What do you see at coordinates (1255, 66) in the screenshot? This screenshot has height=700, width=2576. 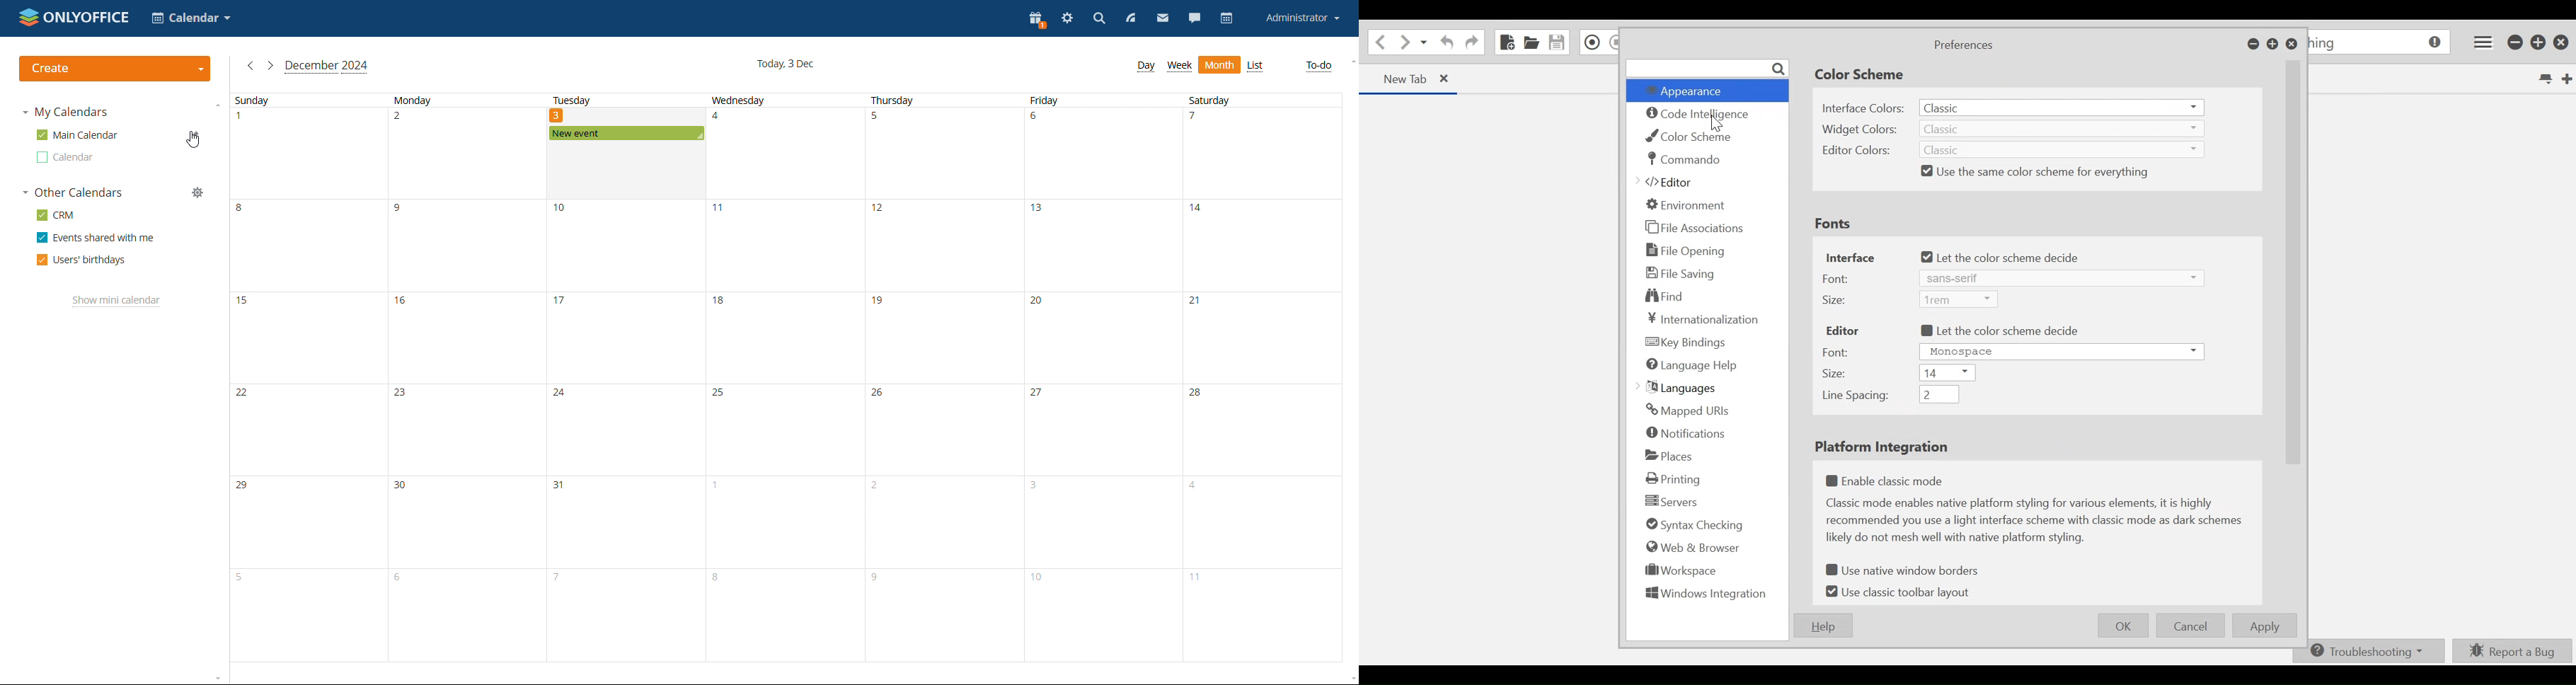 I see `list view` at bounding box center [1255, 66].